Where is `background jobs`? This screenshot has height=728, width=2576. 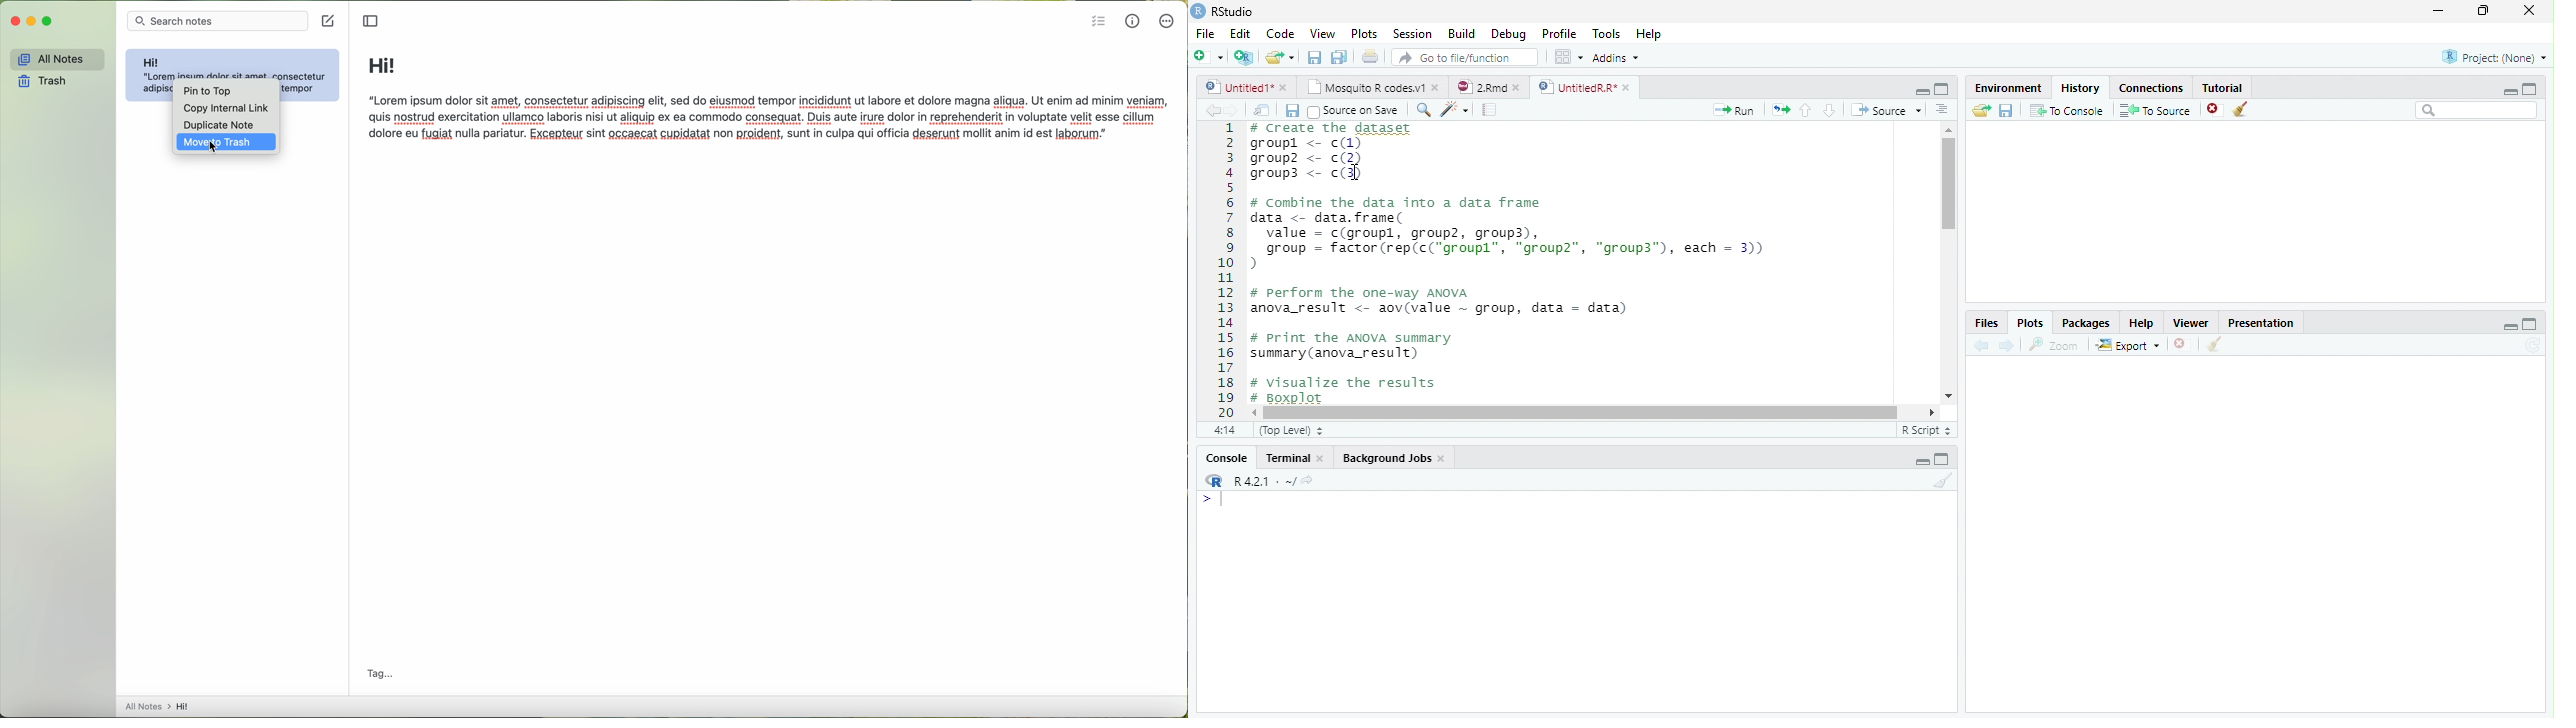
background jobs is located at coordinates (1395, 460).